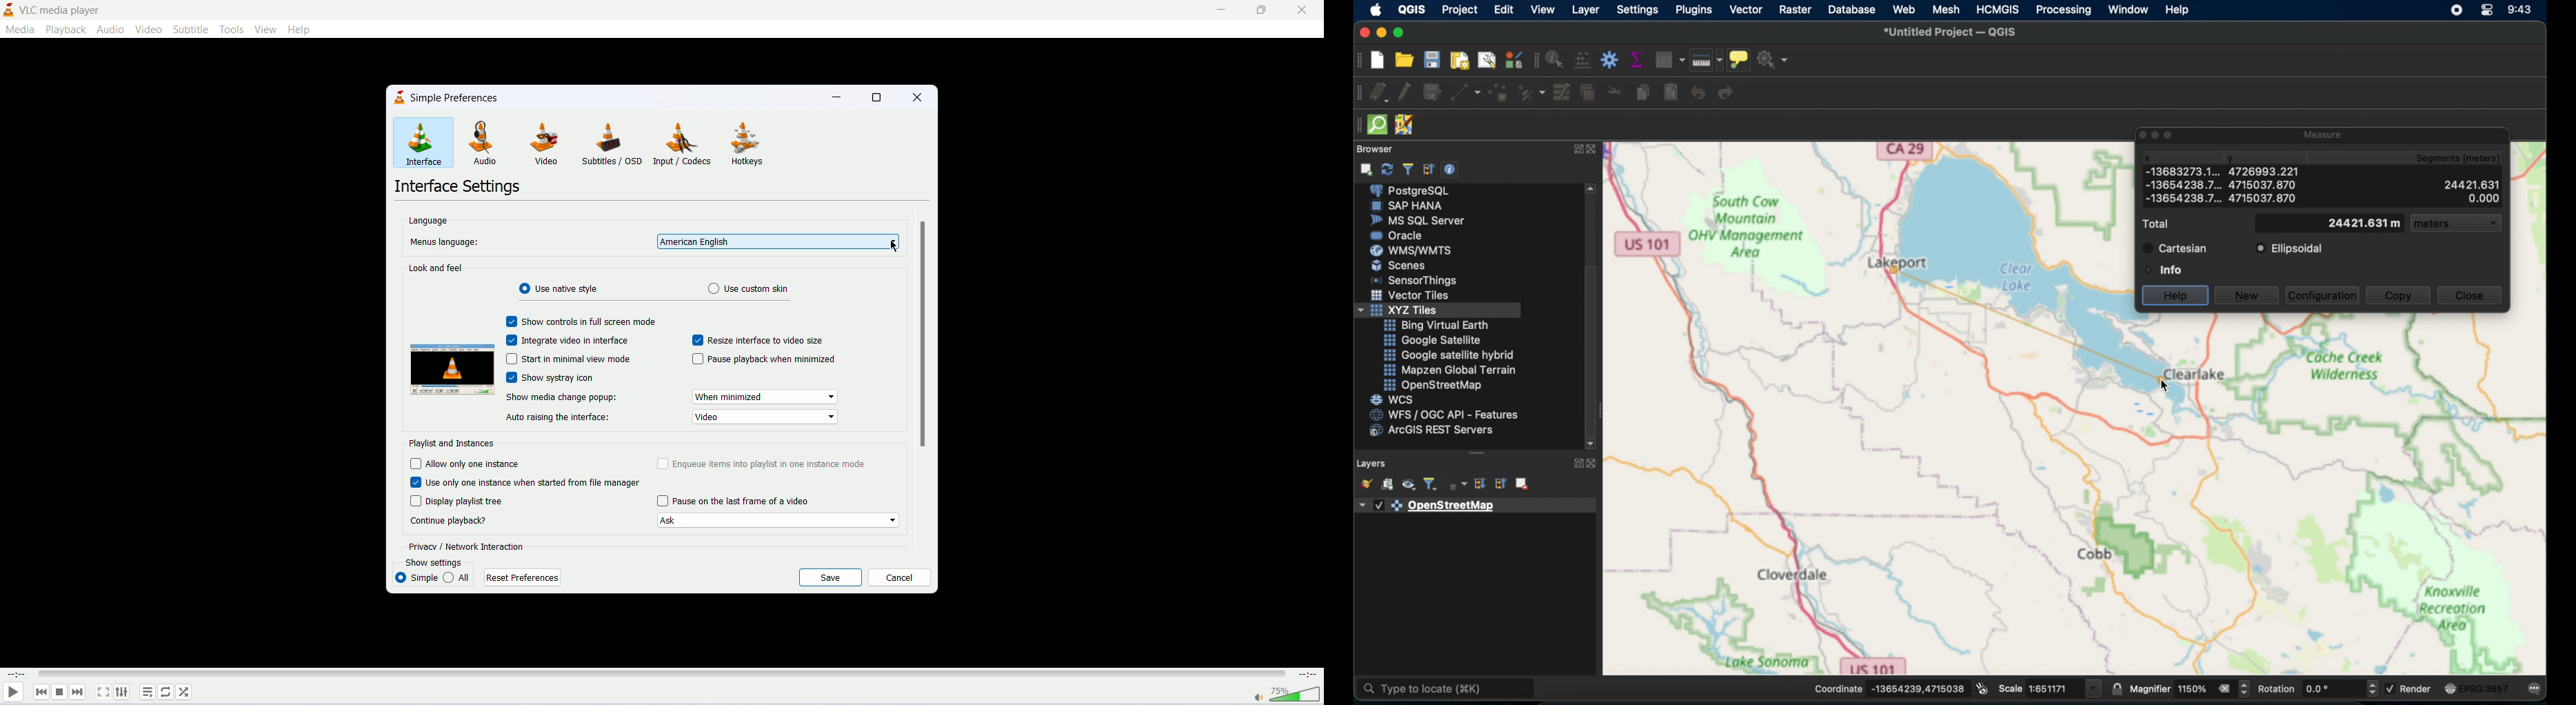 Image resolution: width=2576 pixels, height=728 pixels. Describe the element at coordinates (1513, 59) in the screenshot. I see `style manager` at that location.